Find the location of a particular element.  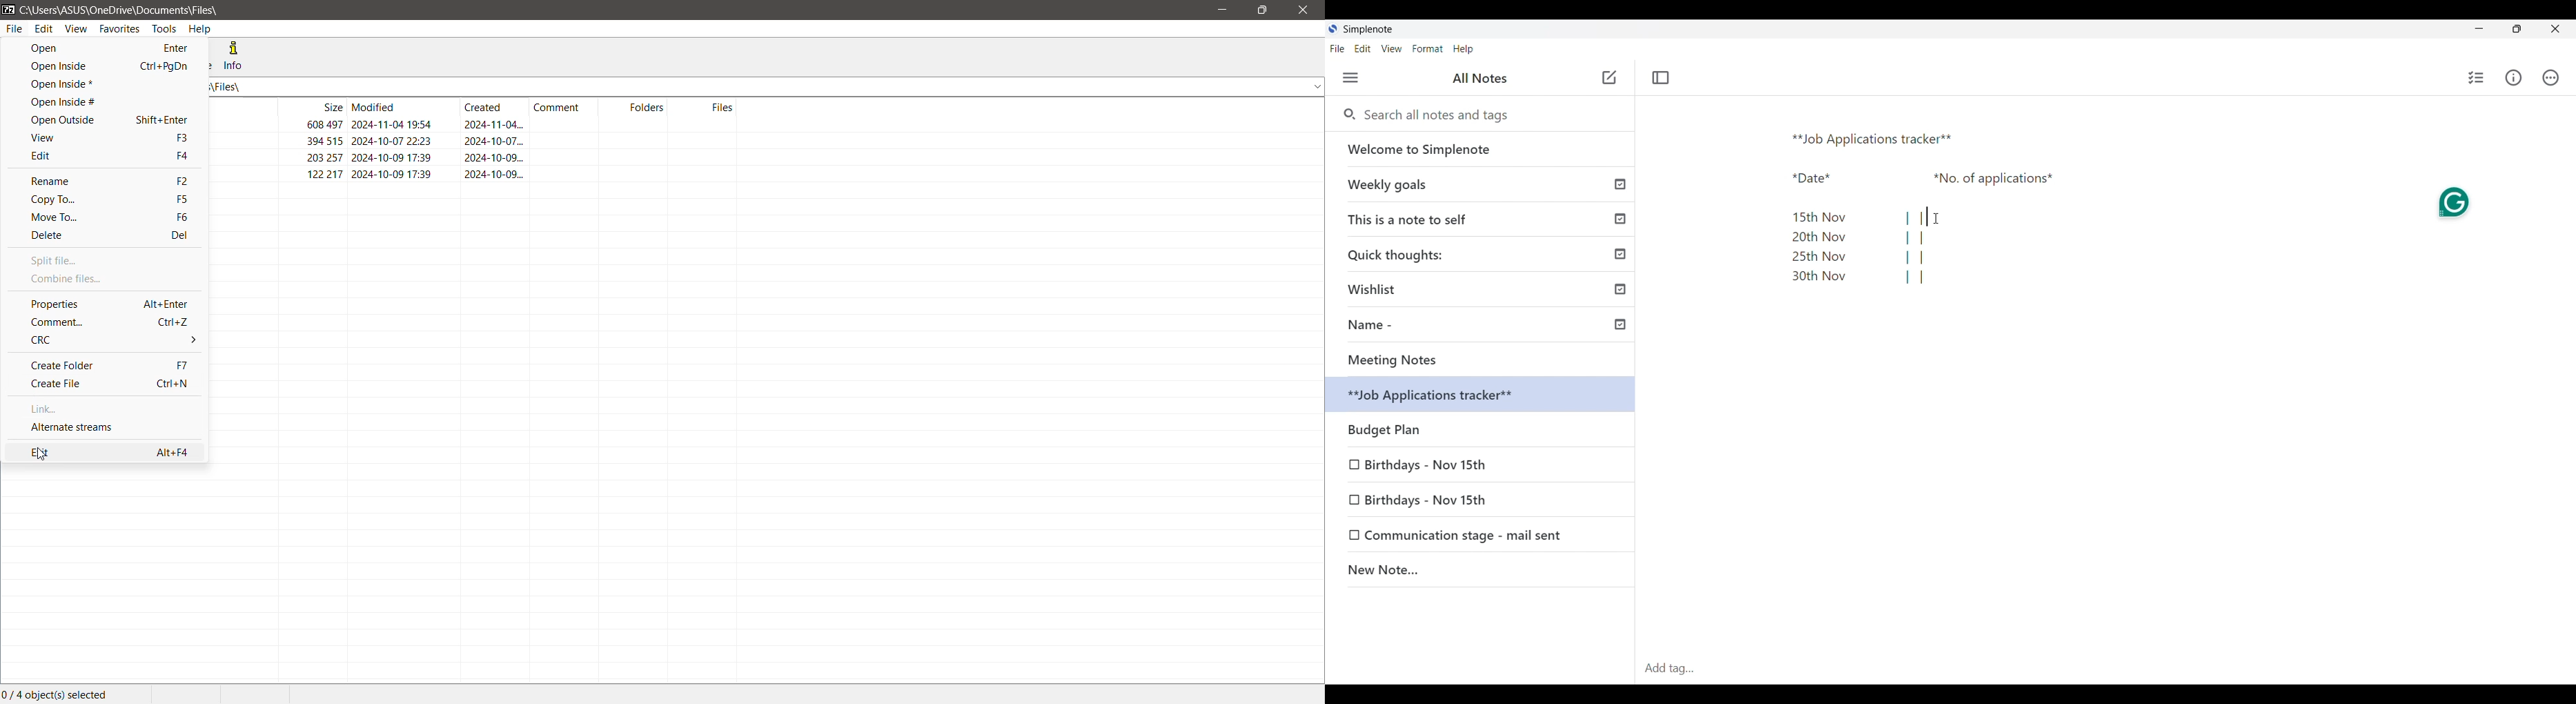

Cursor is located at coordinates (1936, 218).